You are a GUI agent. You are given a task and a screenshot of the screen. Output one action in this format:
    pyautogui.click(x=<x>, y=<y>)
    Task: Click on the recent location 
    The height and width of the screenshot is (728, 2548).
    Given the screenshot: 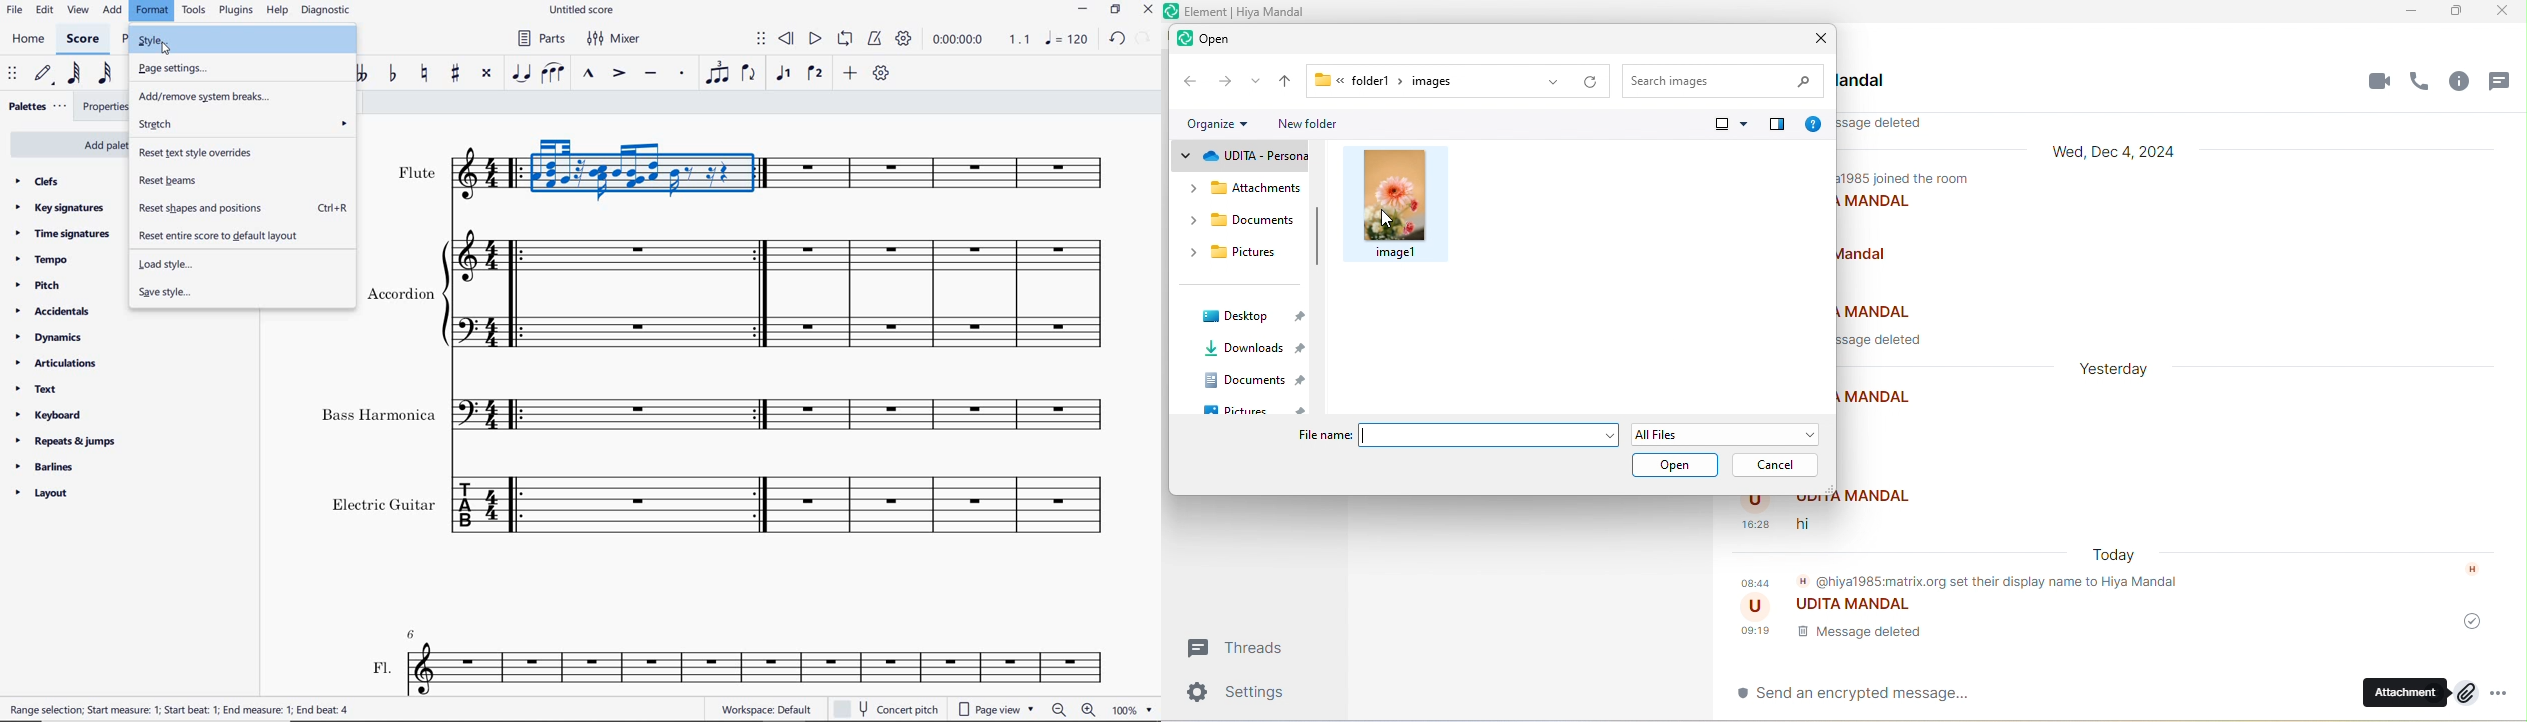 What is the action you would take?
    pyautogui.click(x=1255, y=82)
    